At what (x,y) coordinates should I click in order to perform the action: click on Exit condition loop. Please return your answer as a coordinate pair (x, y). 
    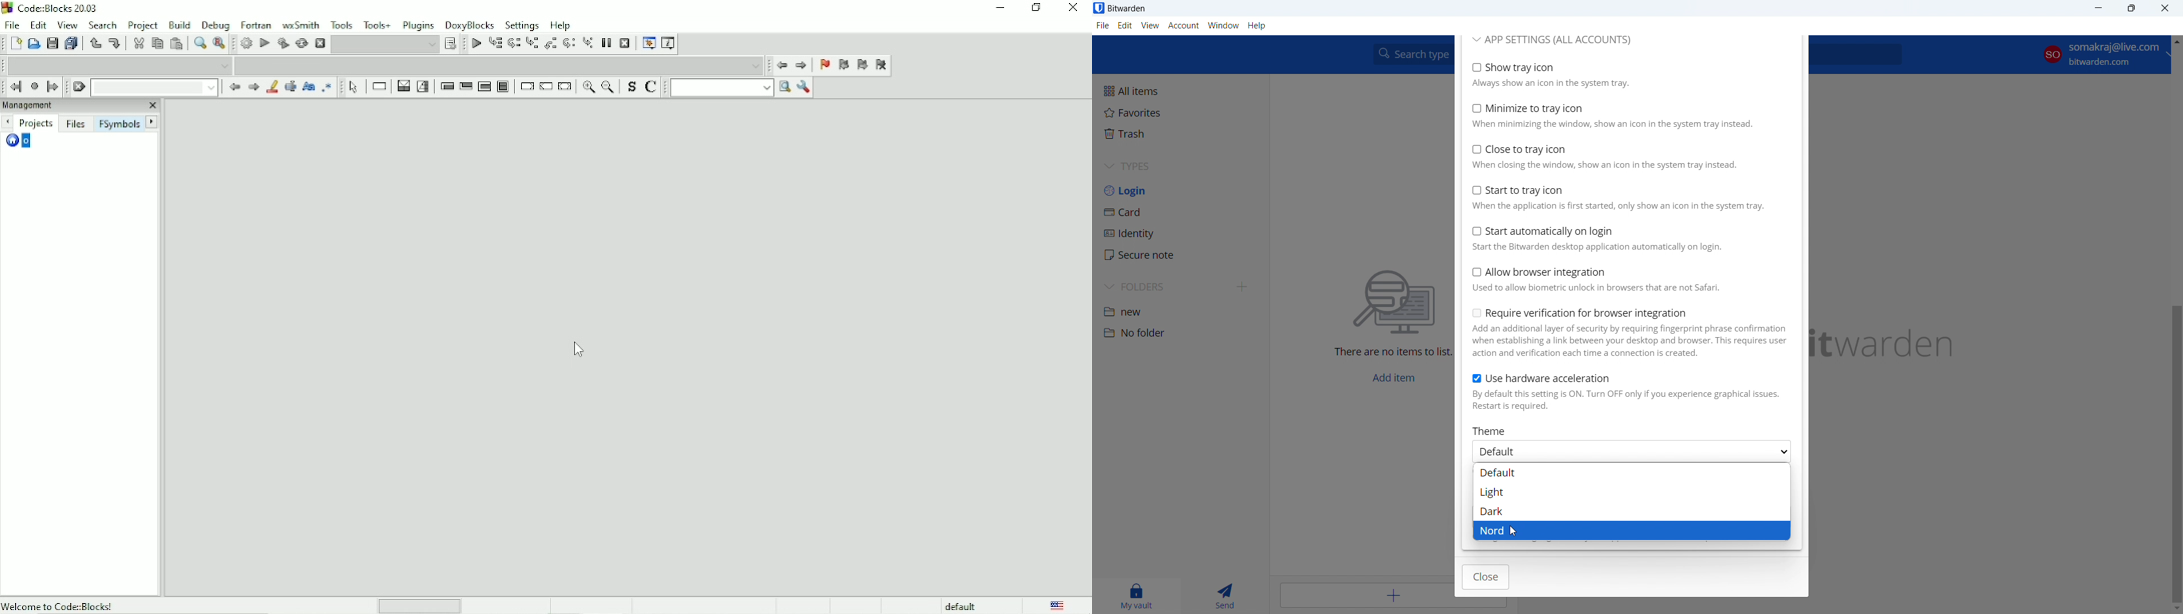
    Looking at the image, I should click on (466, 87).